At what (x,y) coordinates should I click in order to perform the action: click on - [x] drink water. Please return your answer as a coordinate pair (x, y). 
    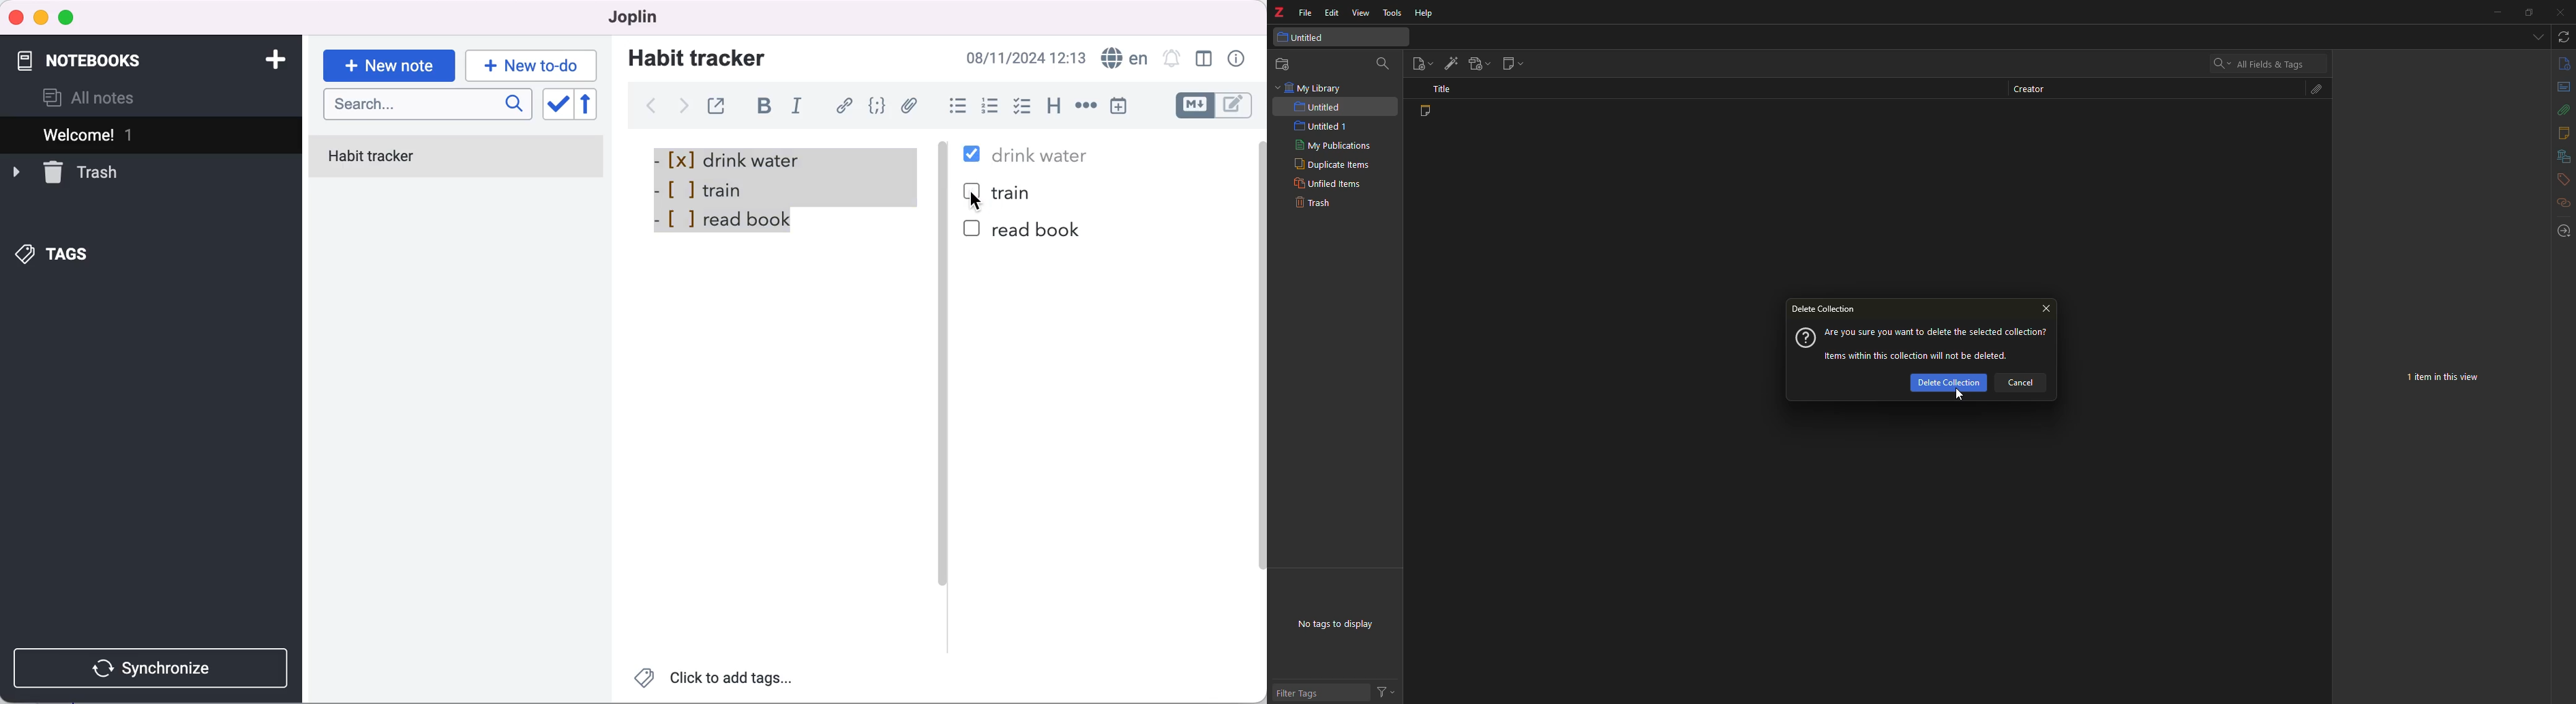
    Looking at the image, I should click on (741, 158).